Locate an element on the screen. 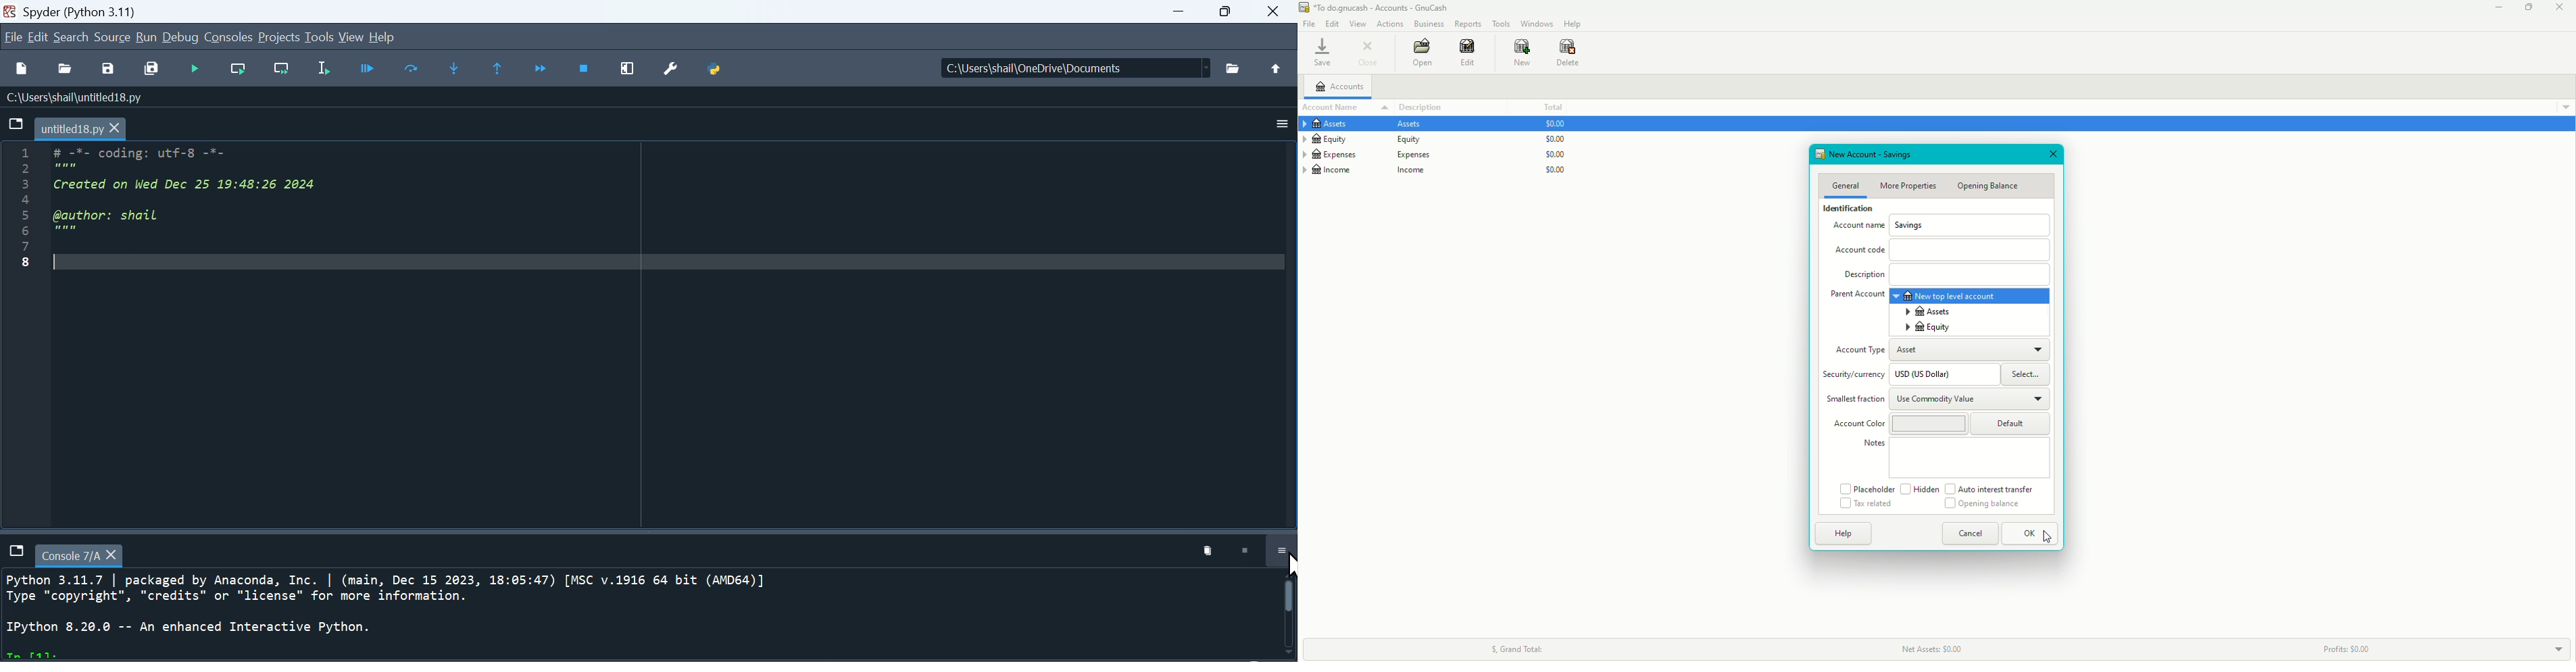  Use Commodity value is located at coordinates (1937, 400).